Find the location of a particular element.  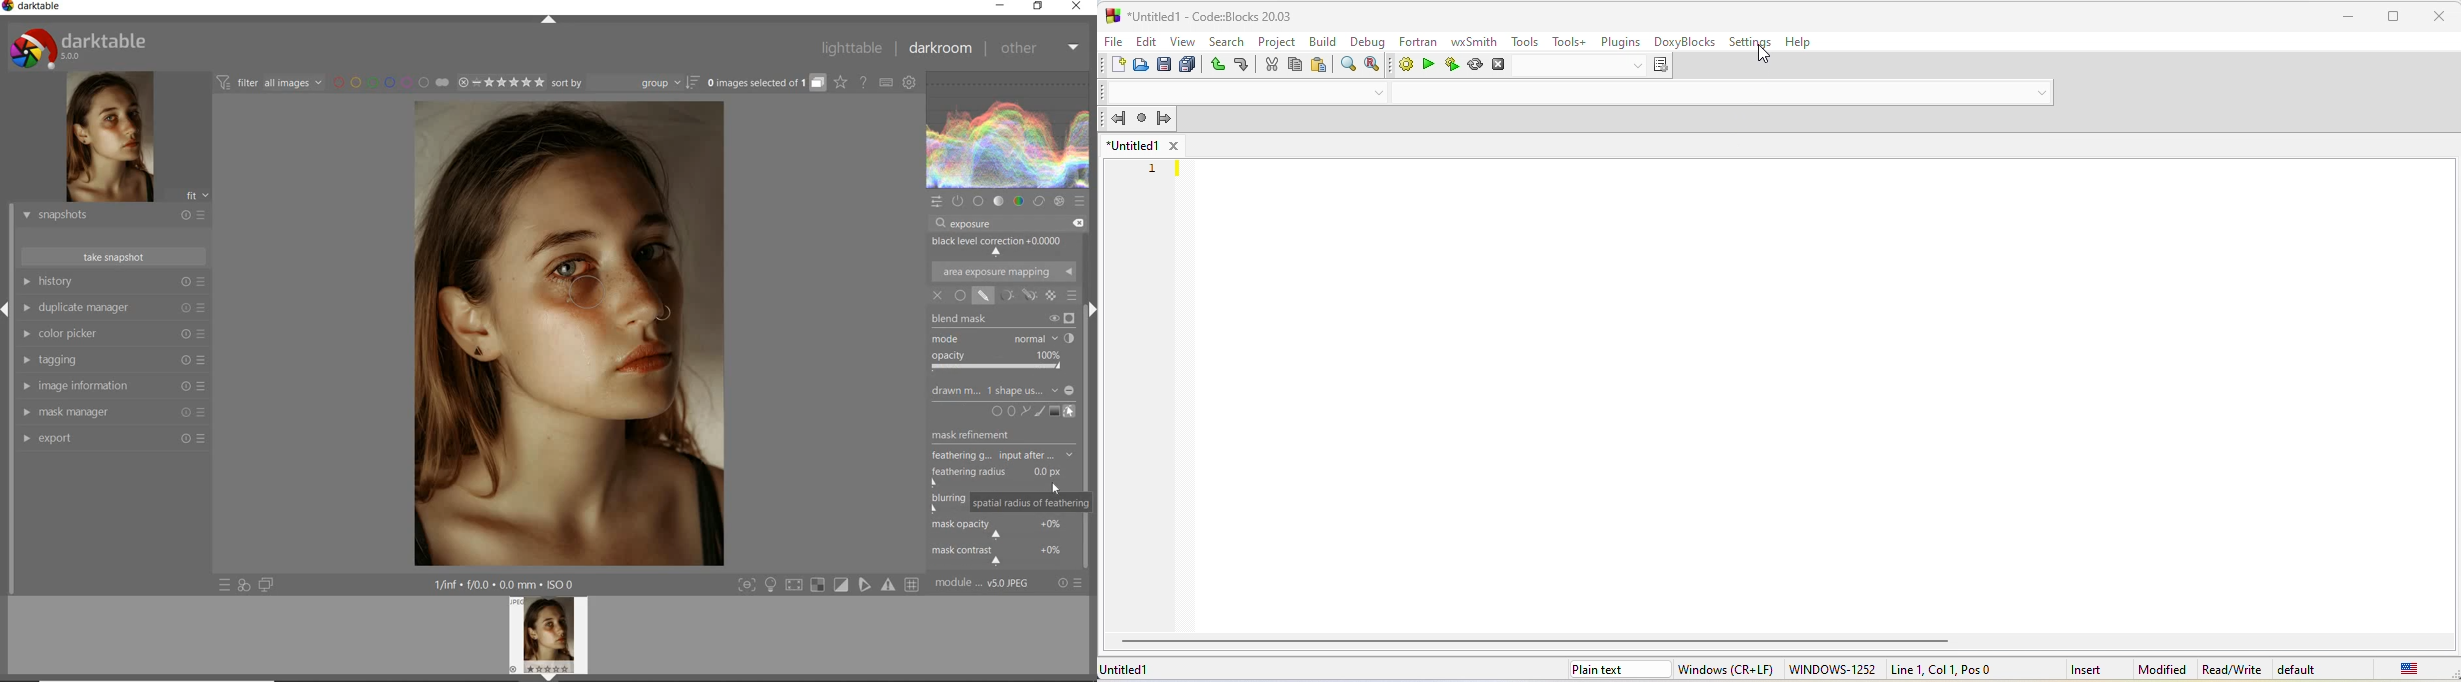

DELETE is located at coordinates (1077, 221).